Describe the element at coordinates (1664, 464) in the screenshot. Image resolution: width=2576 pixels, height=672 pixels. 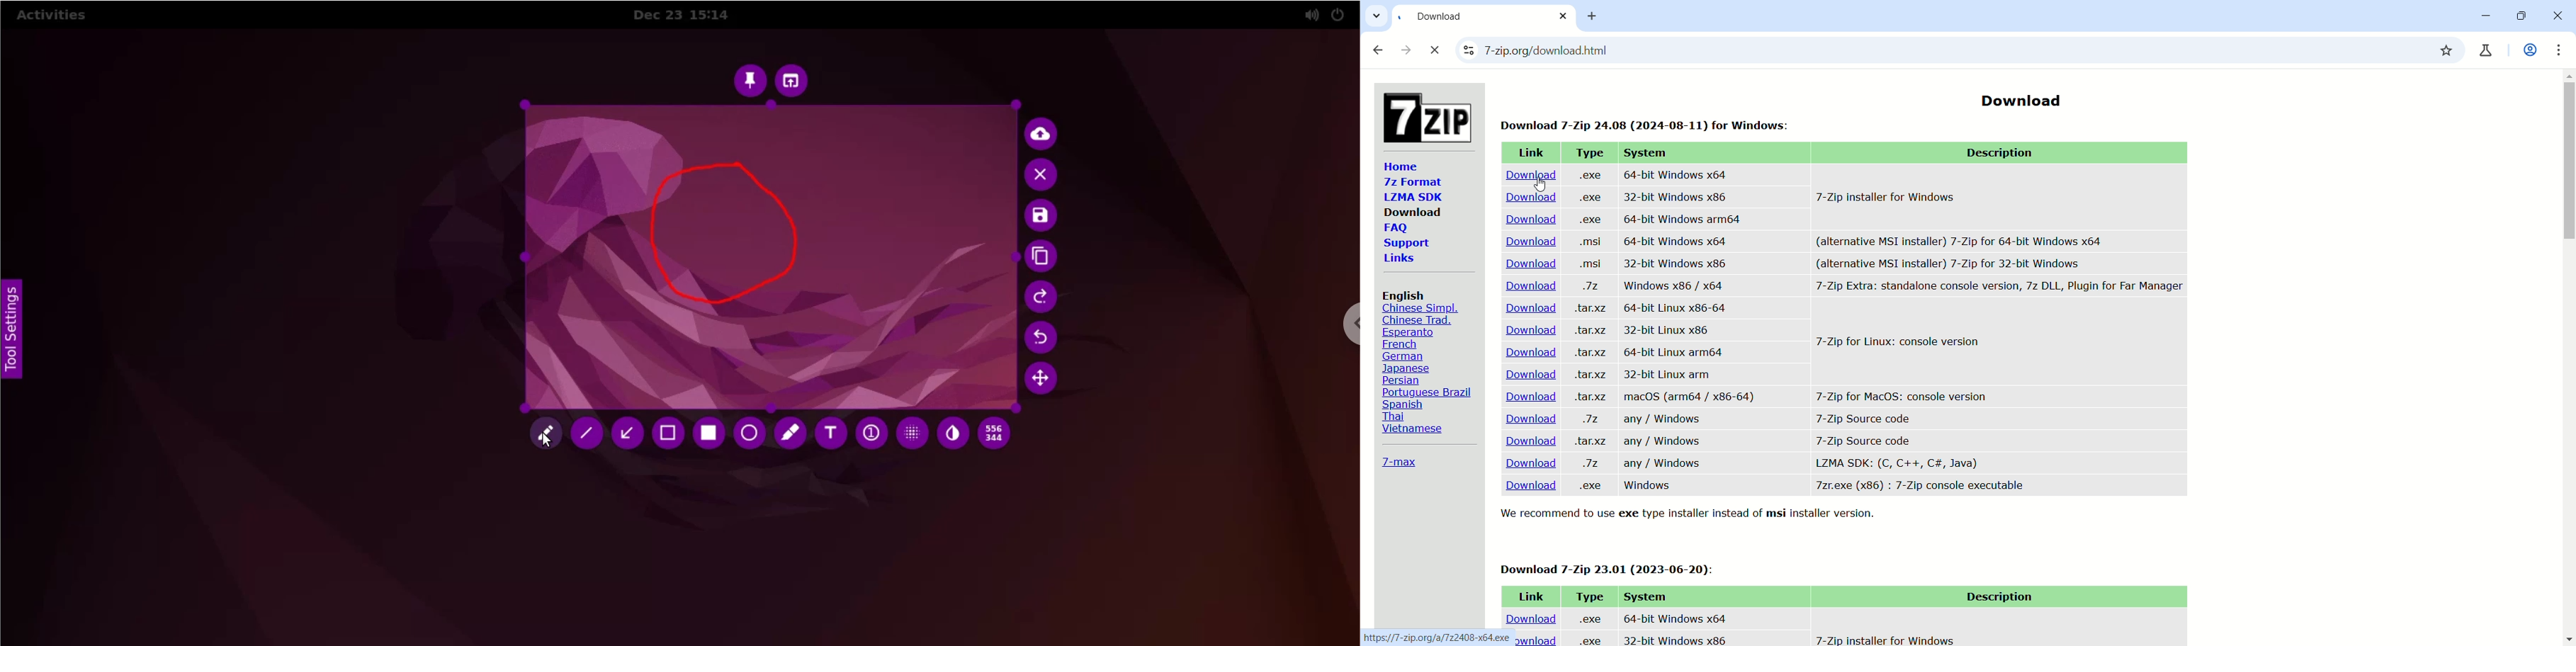
I see `any / Windows` at that location.